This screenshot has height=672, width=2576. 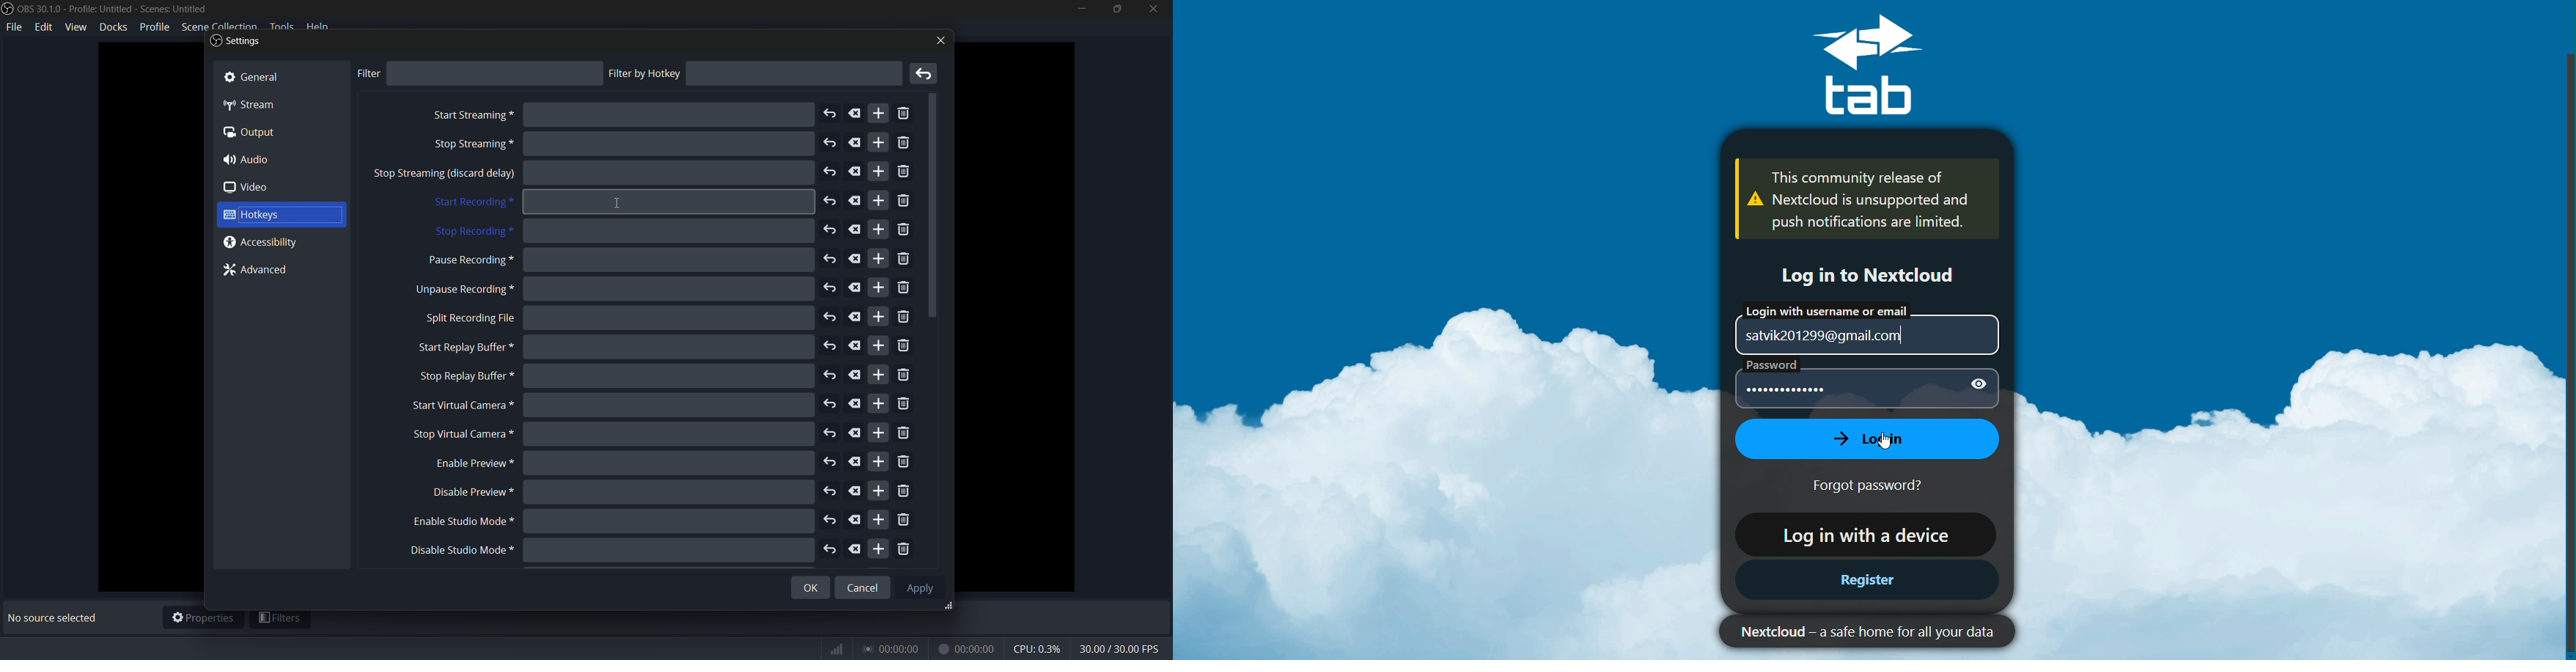 I want to click on start streaming, so click(x=472, y=115).